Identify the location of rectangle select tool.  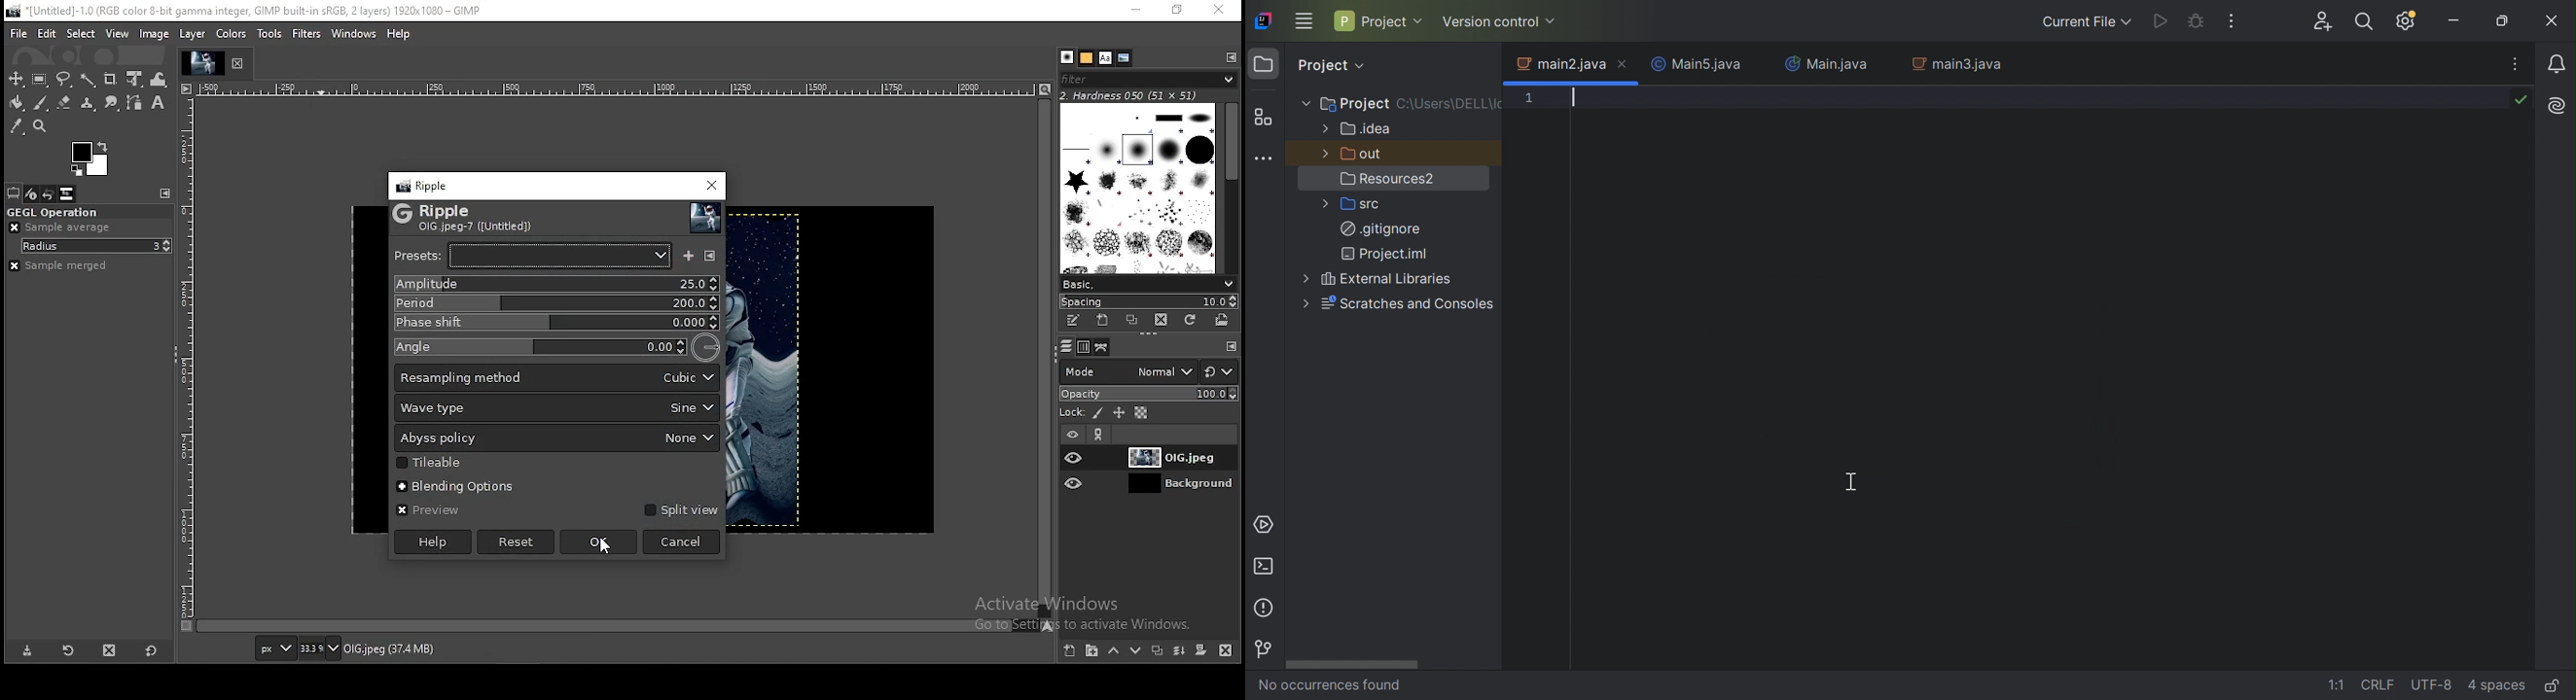
(42, 80).